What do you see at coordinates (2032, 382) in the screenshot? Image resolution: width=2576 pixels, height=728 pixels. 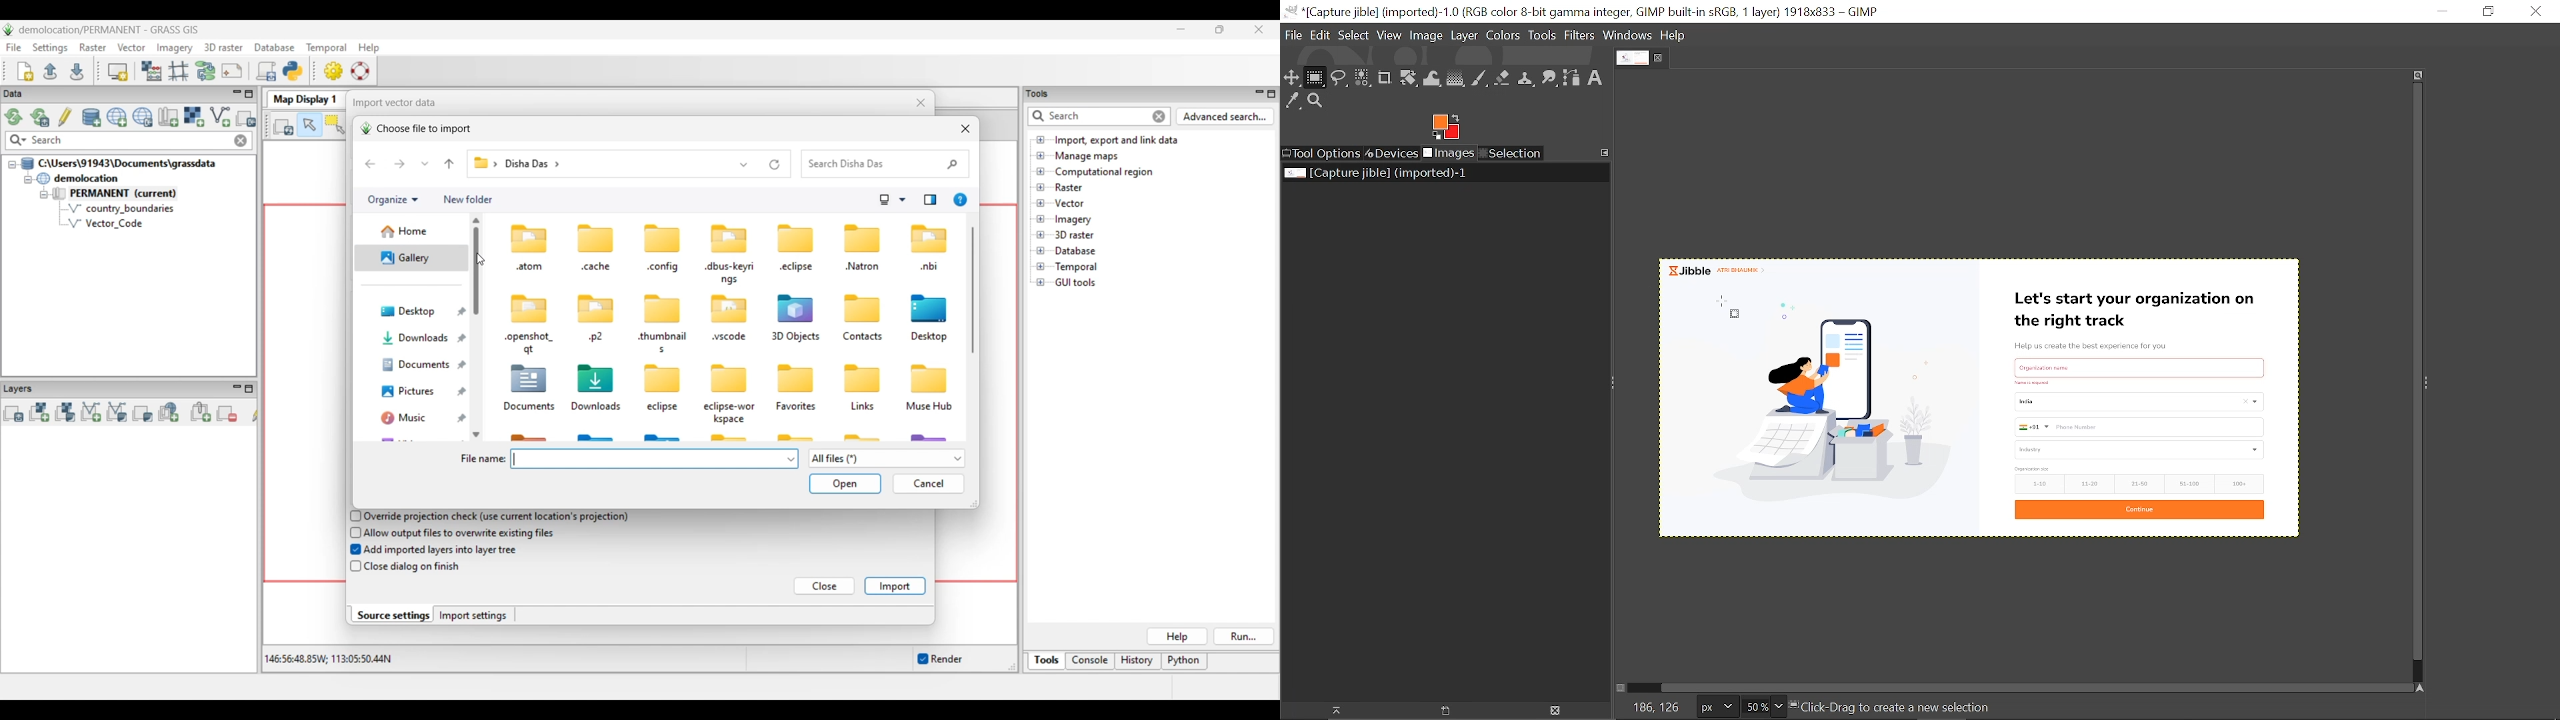 I see `` at bounding box center [2032, 382].